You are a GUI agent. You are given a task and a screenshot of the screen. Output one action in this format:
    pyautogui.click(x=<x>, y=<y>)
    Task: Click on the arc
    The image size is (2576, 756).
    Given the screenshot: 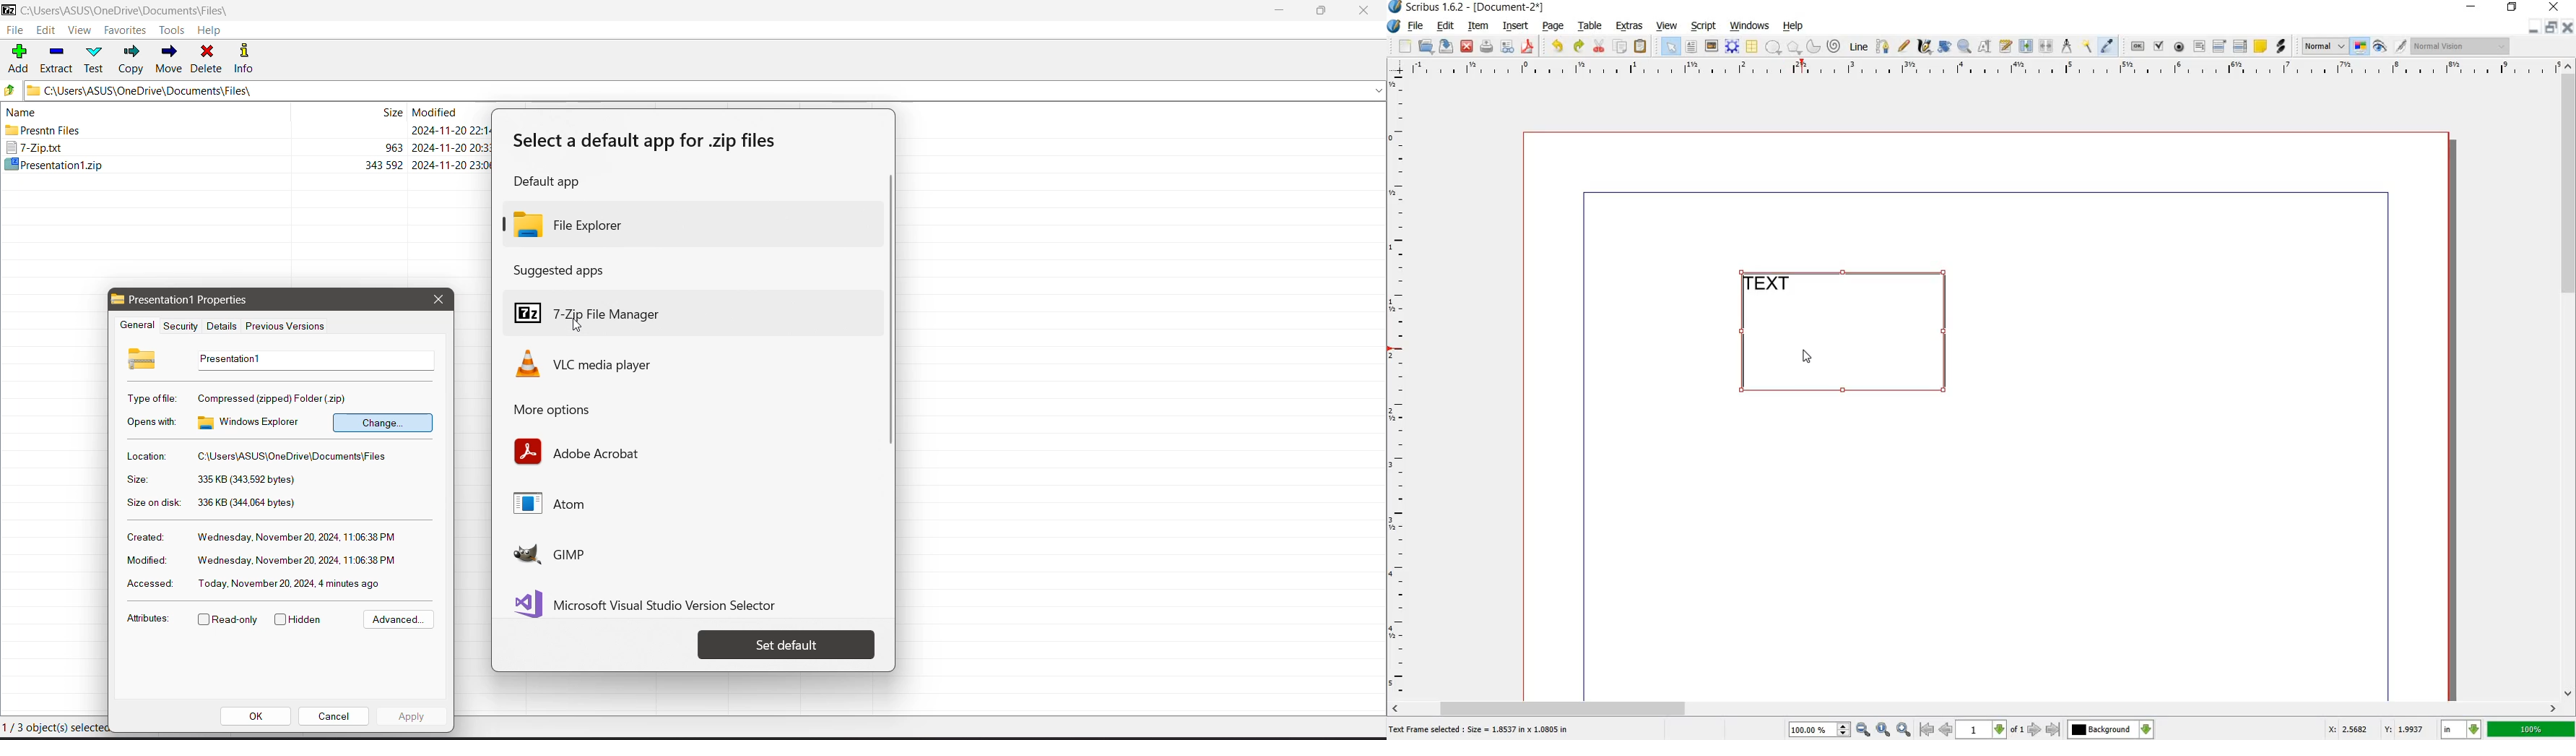 What is the action you would take?
    pyautogui.click(x=1812, y=45)
    